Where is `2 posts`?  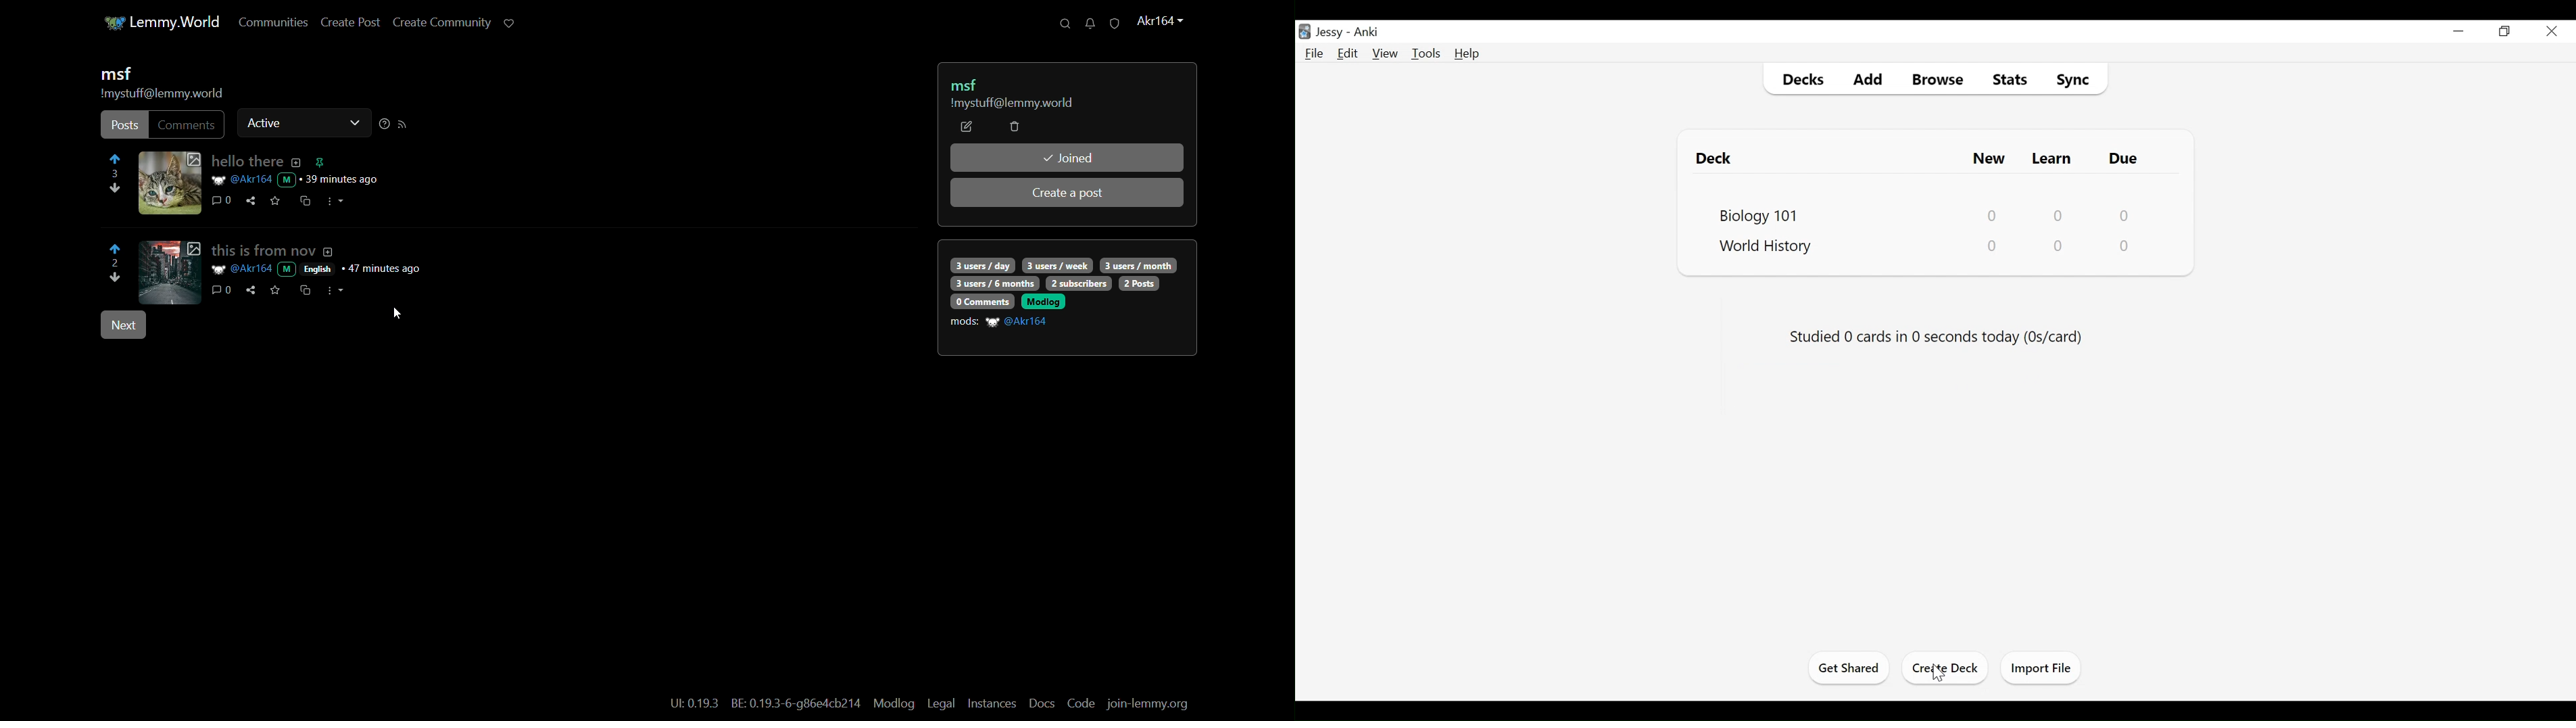
2 posts is located at coordinates (1140, 283).